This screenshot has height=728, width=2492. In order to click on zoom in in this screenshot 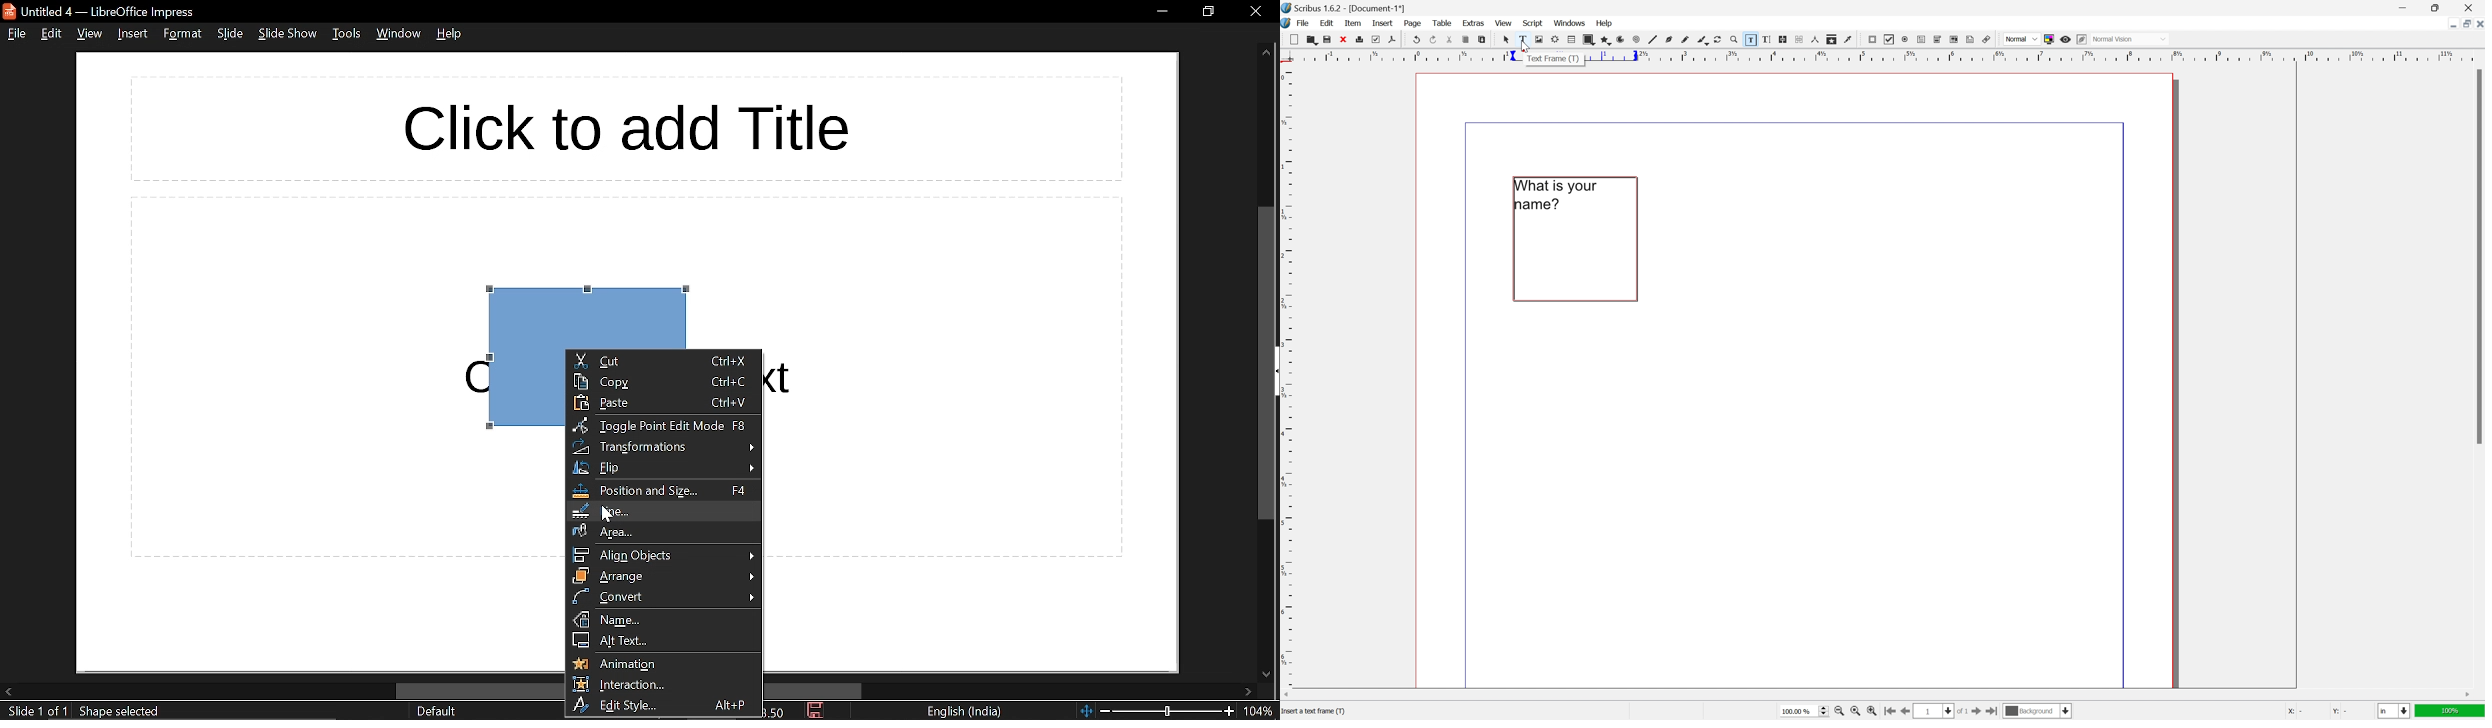, I will do `click(1840, 712)`.